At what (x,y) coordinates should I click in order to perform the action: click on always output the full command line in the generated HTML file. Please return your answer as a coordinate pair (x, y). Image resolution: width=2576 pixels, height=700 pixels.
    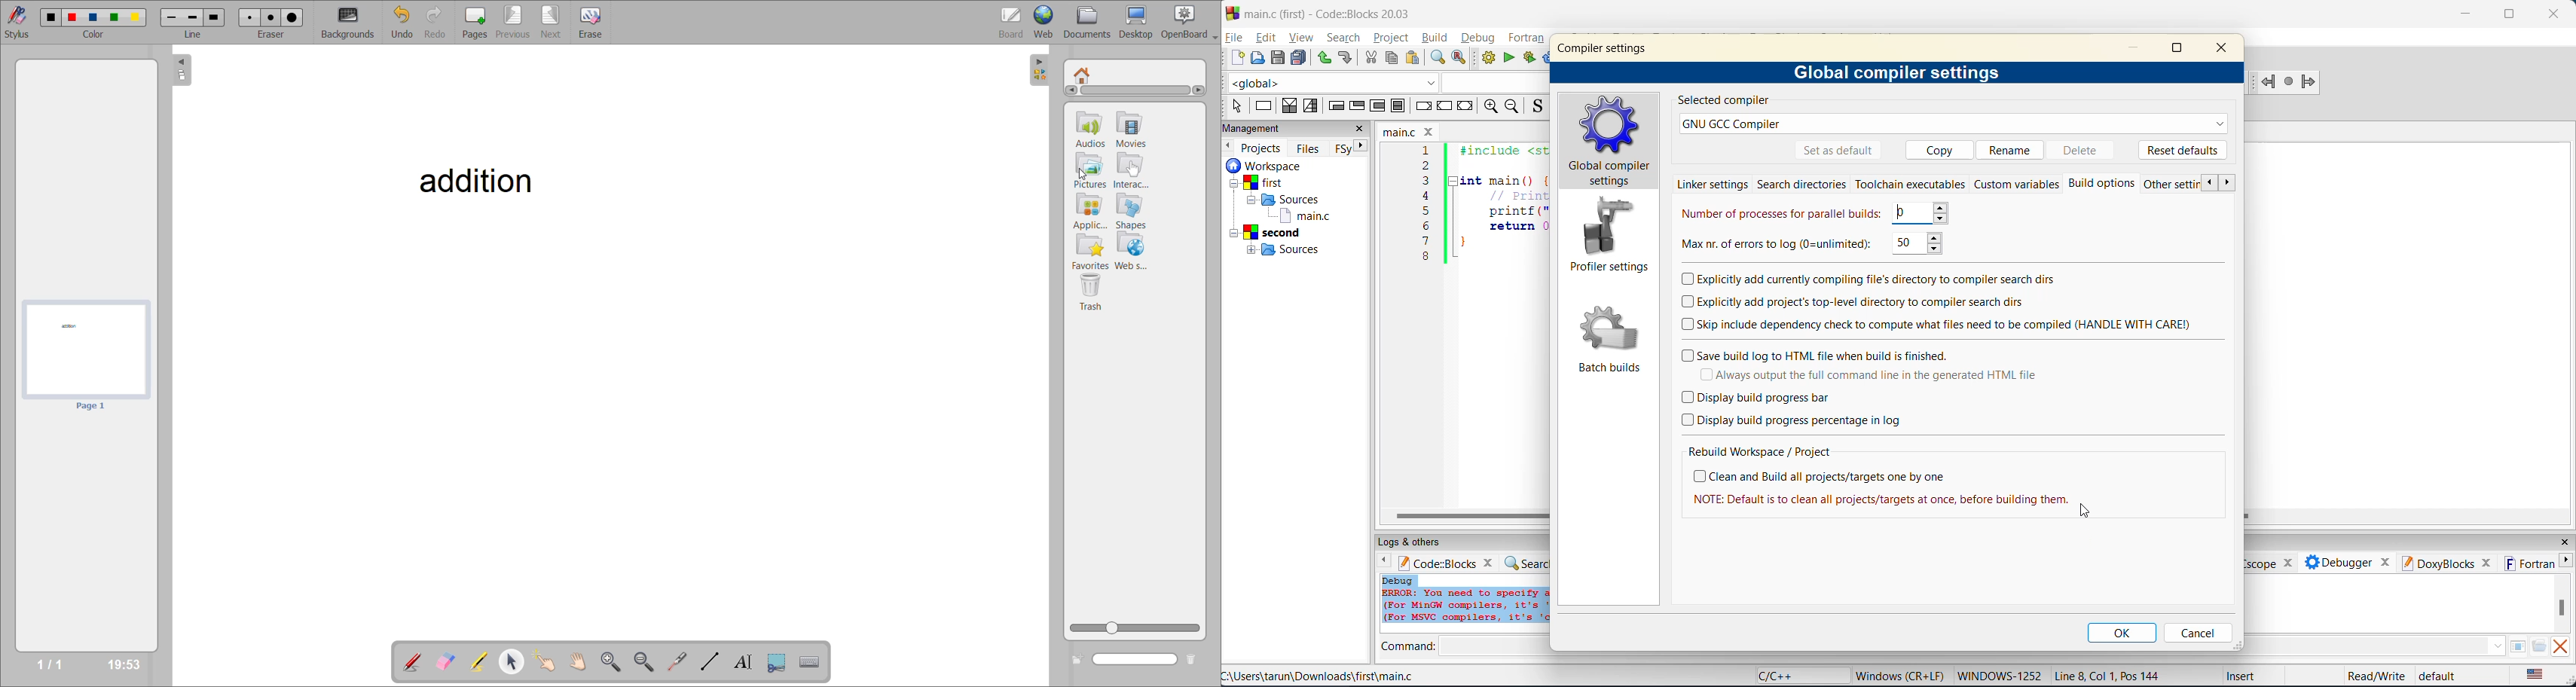
    Looking at the image, I should click on (1887, 374).